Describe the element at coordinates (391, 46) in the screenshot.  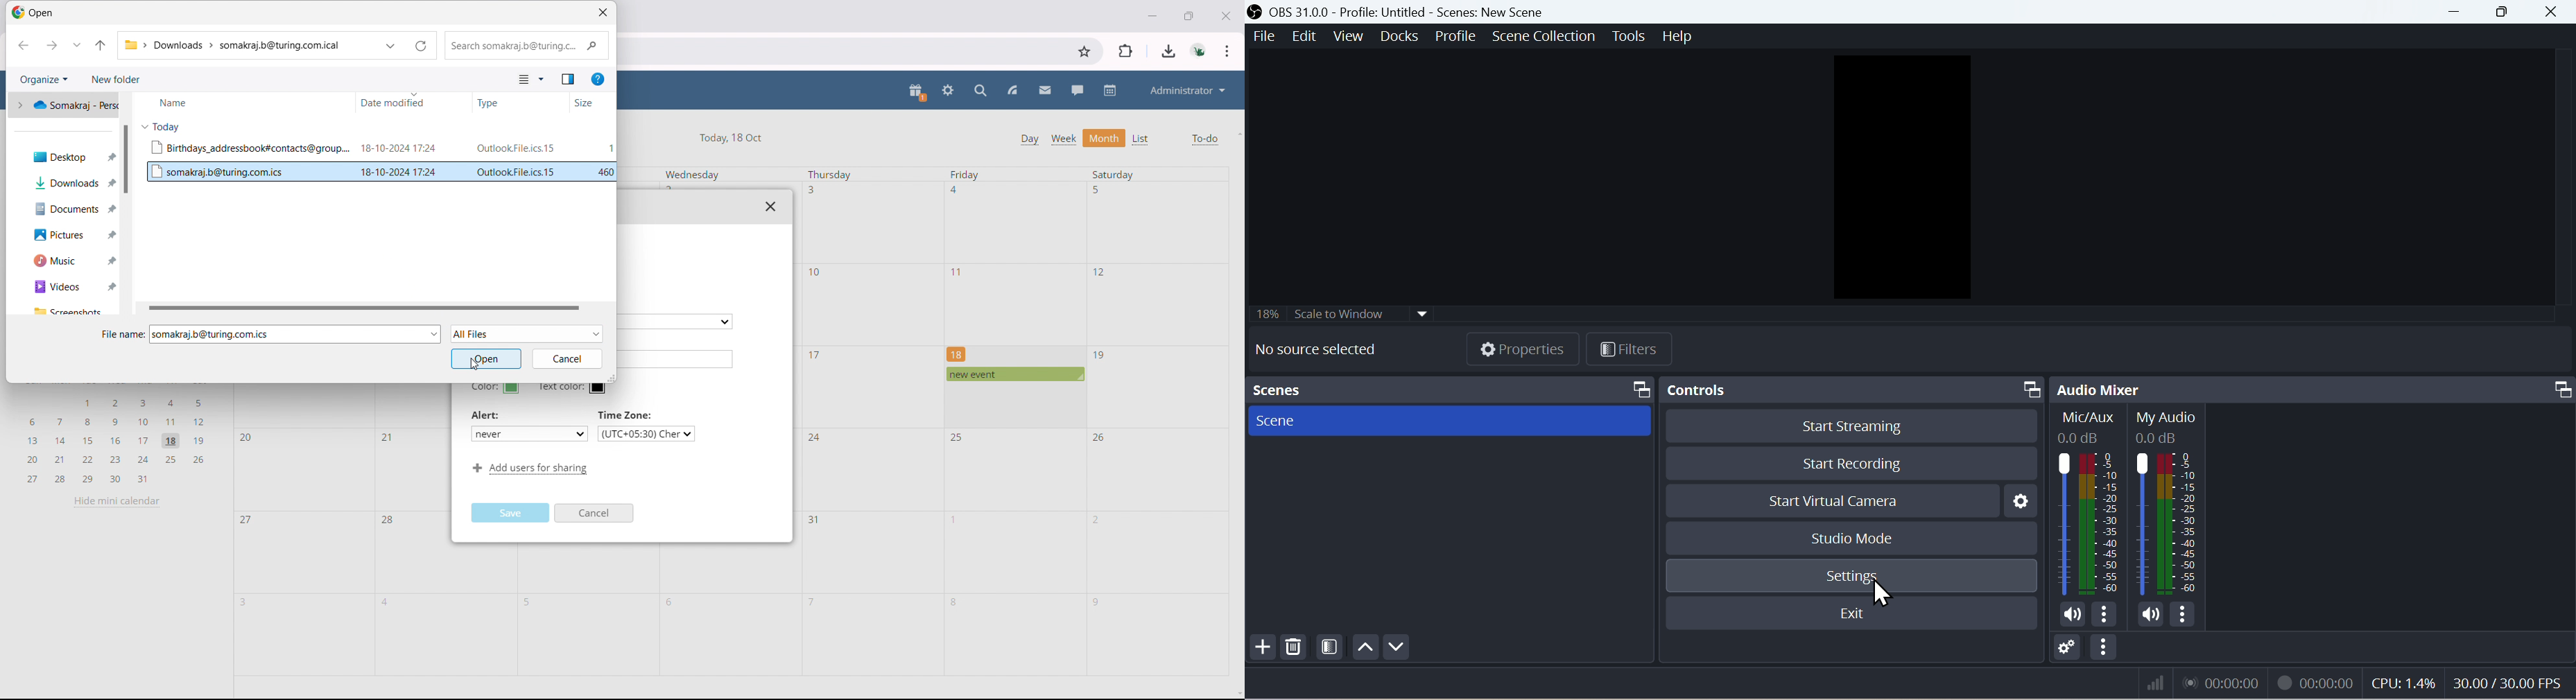
I see `previous locations` at that location.